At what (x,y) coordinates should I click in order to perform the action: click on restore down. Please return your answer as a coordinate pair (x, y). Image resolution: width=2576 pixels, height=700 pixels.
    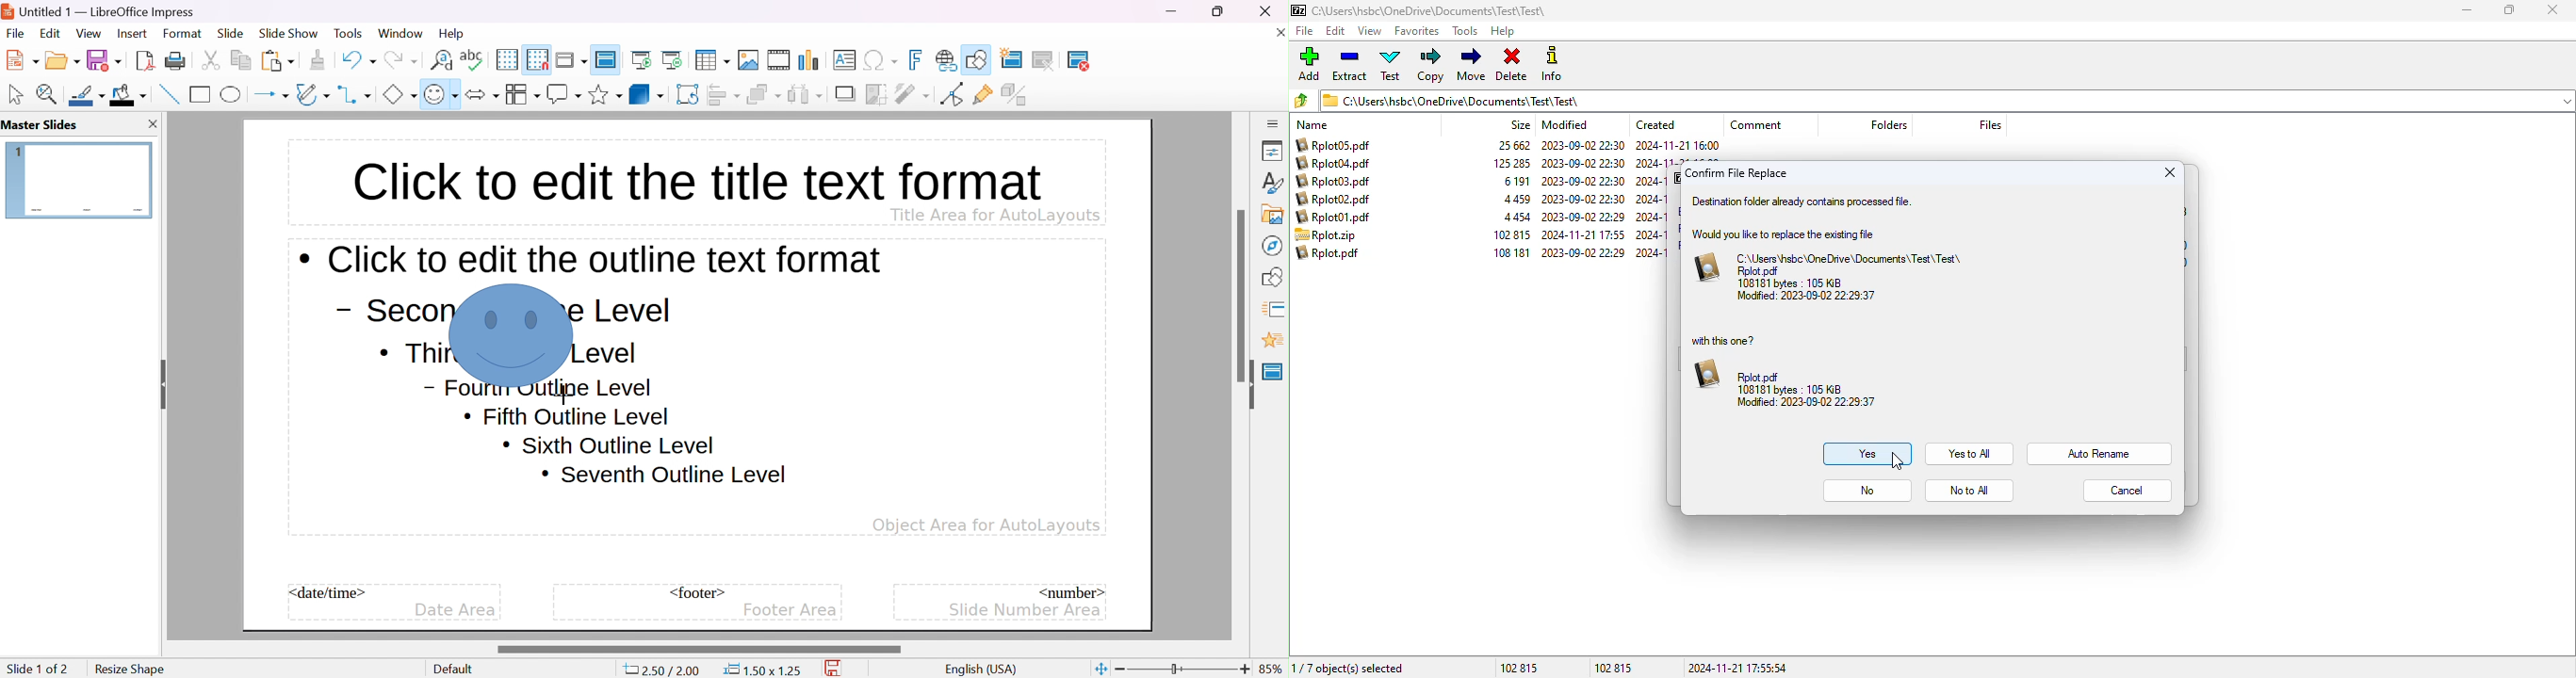
    Looking at the image, I should click on (1219, 11).